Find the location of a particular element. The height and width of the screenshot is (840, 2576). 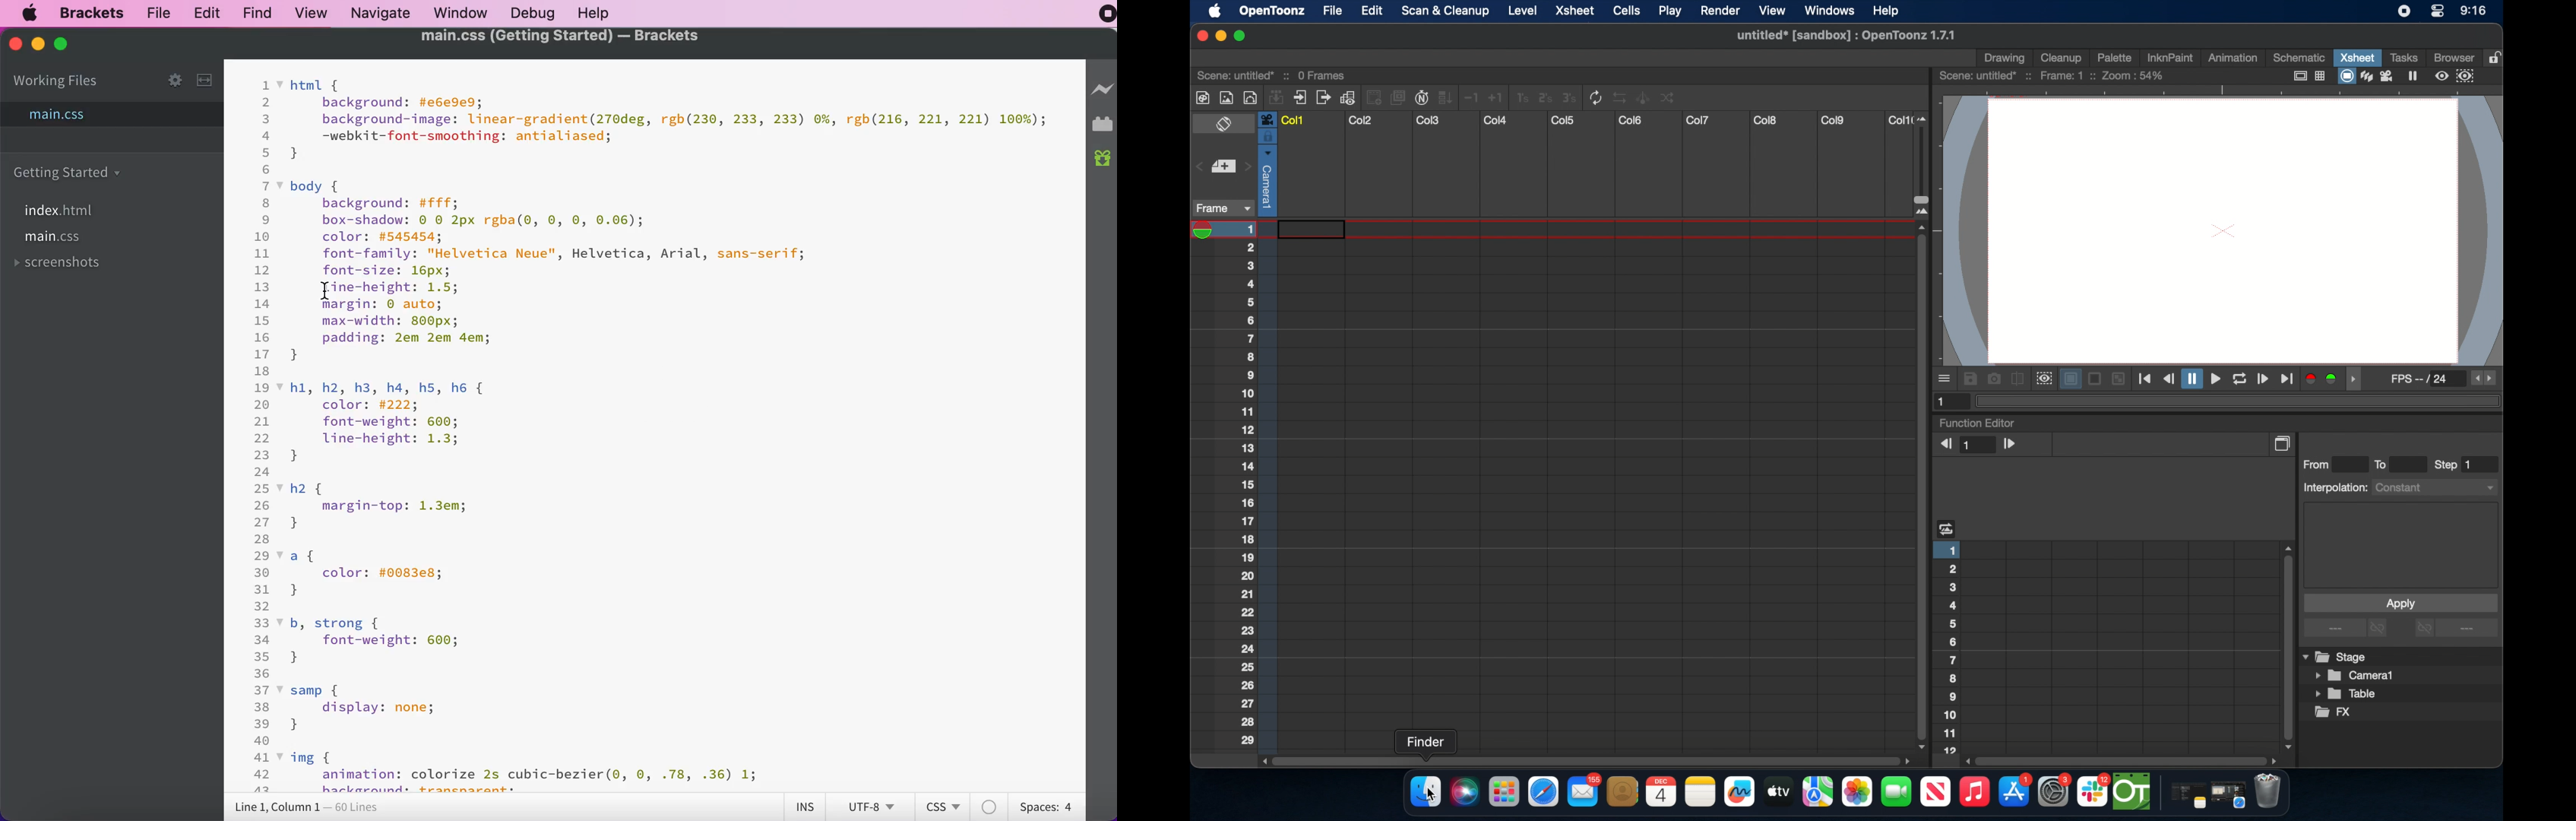

html t background: #e6e9e9; background-image: Linear-gradient (270deg, rgb(230, 233, 233) 0%,rgb (216, 221, 221) 100%) ; -webkit-font-smoothing: antialiased; body { background: #fffi box-shadow: 0 0 2px rgba(0, ٥, ٥, 0.06) ; color: #545454; font-family: Helvetica Neue, Helvetica, Arial, sans-serif; font-size: 16px; Iine-height: 1.5; margin: 0 auto; max-width: 800px; padding: 2em 2em 4em; h1, h2, h3, h4, h5, h6 [ color: #222; font-weight: 600; Line-height: 1.3; h2 margin-top: 1.3em; colon: #0083e8; b, strong { font-weight: 600; } samp 1 display: nones img l animation: colorize 2s cubic-bezier (0, ٥, .78, .36) 1; is located at coordinates (670, 434).